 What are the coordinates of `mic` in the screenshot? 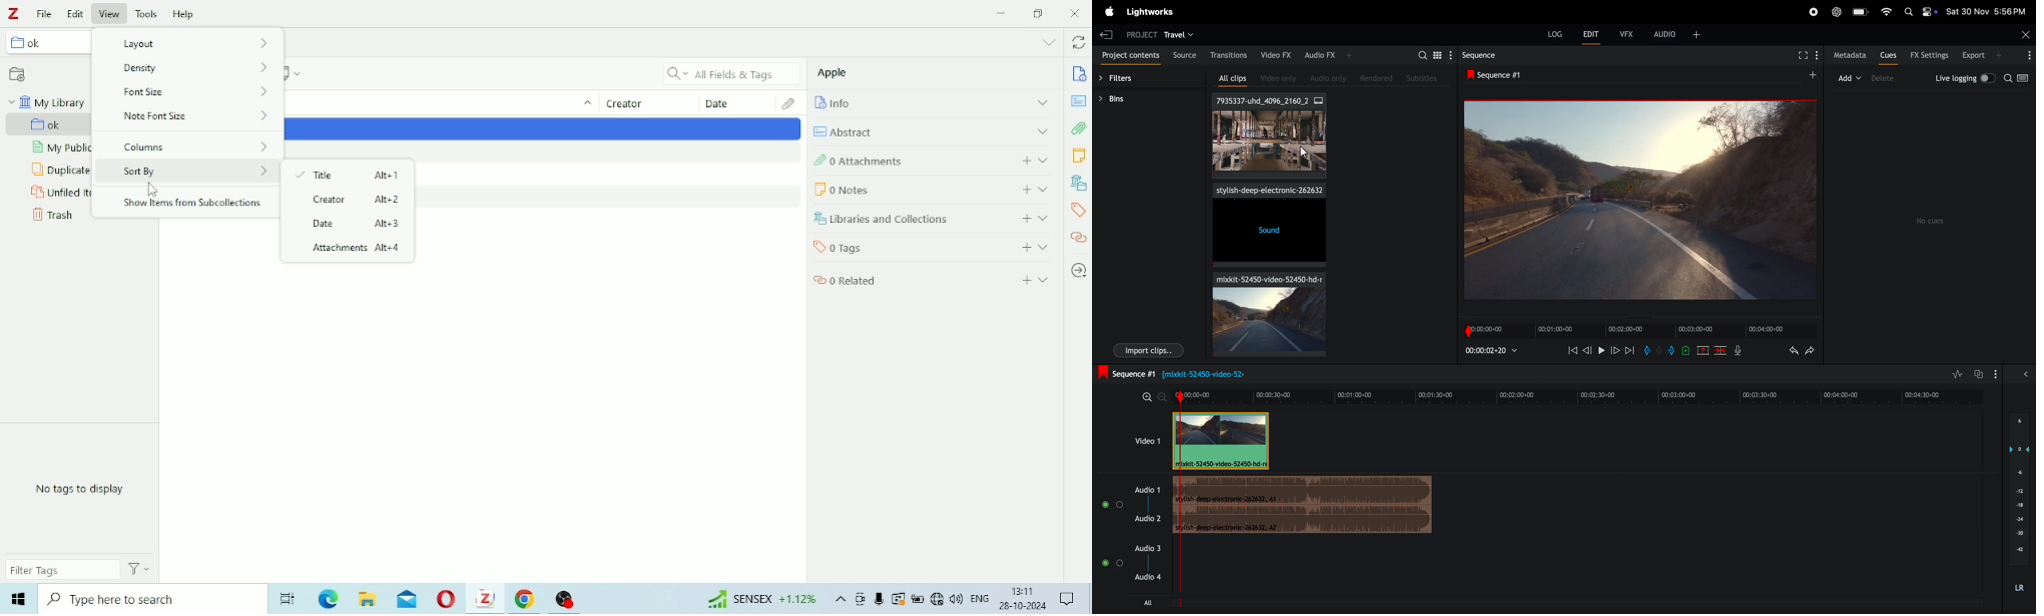 It's located at (1737, 352).